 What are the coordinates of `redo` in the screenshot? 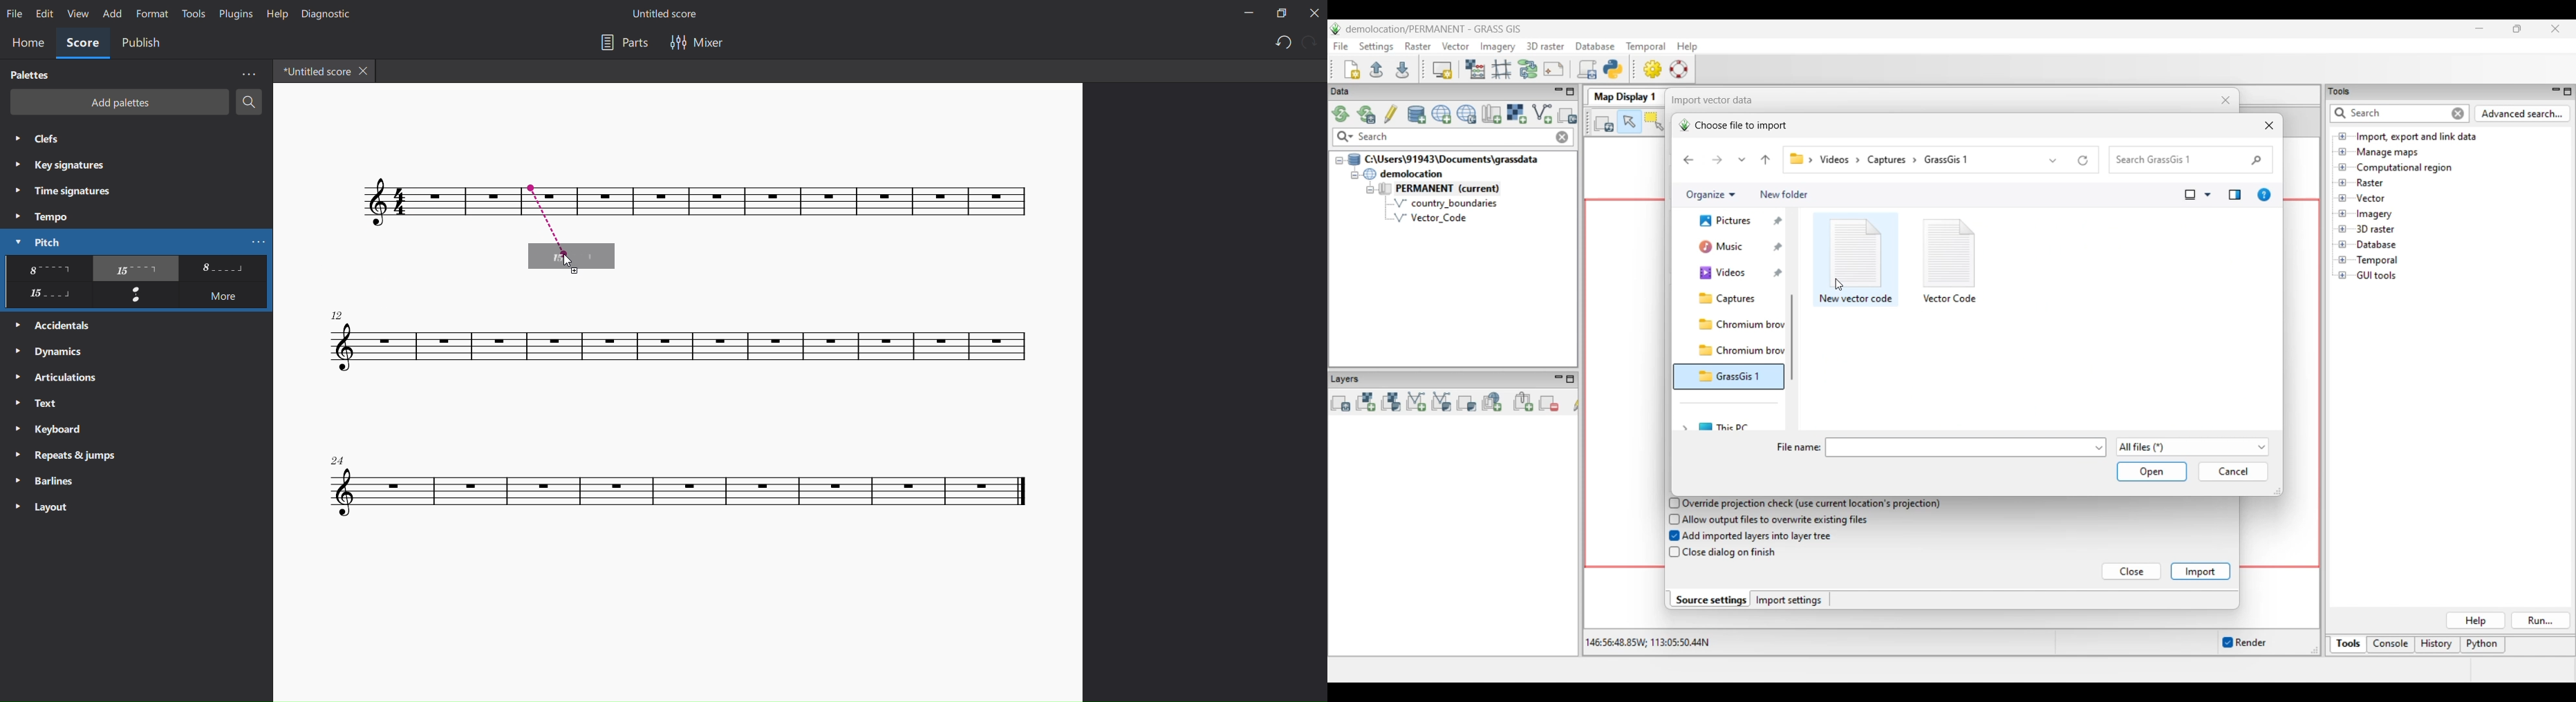 It's located at (1312, 41).